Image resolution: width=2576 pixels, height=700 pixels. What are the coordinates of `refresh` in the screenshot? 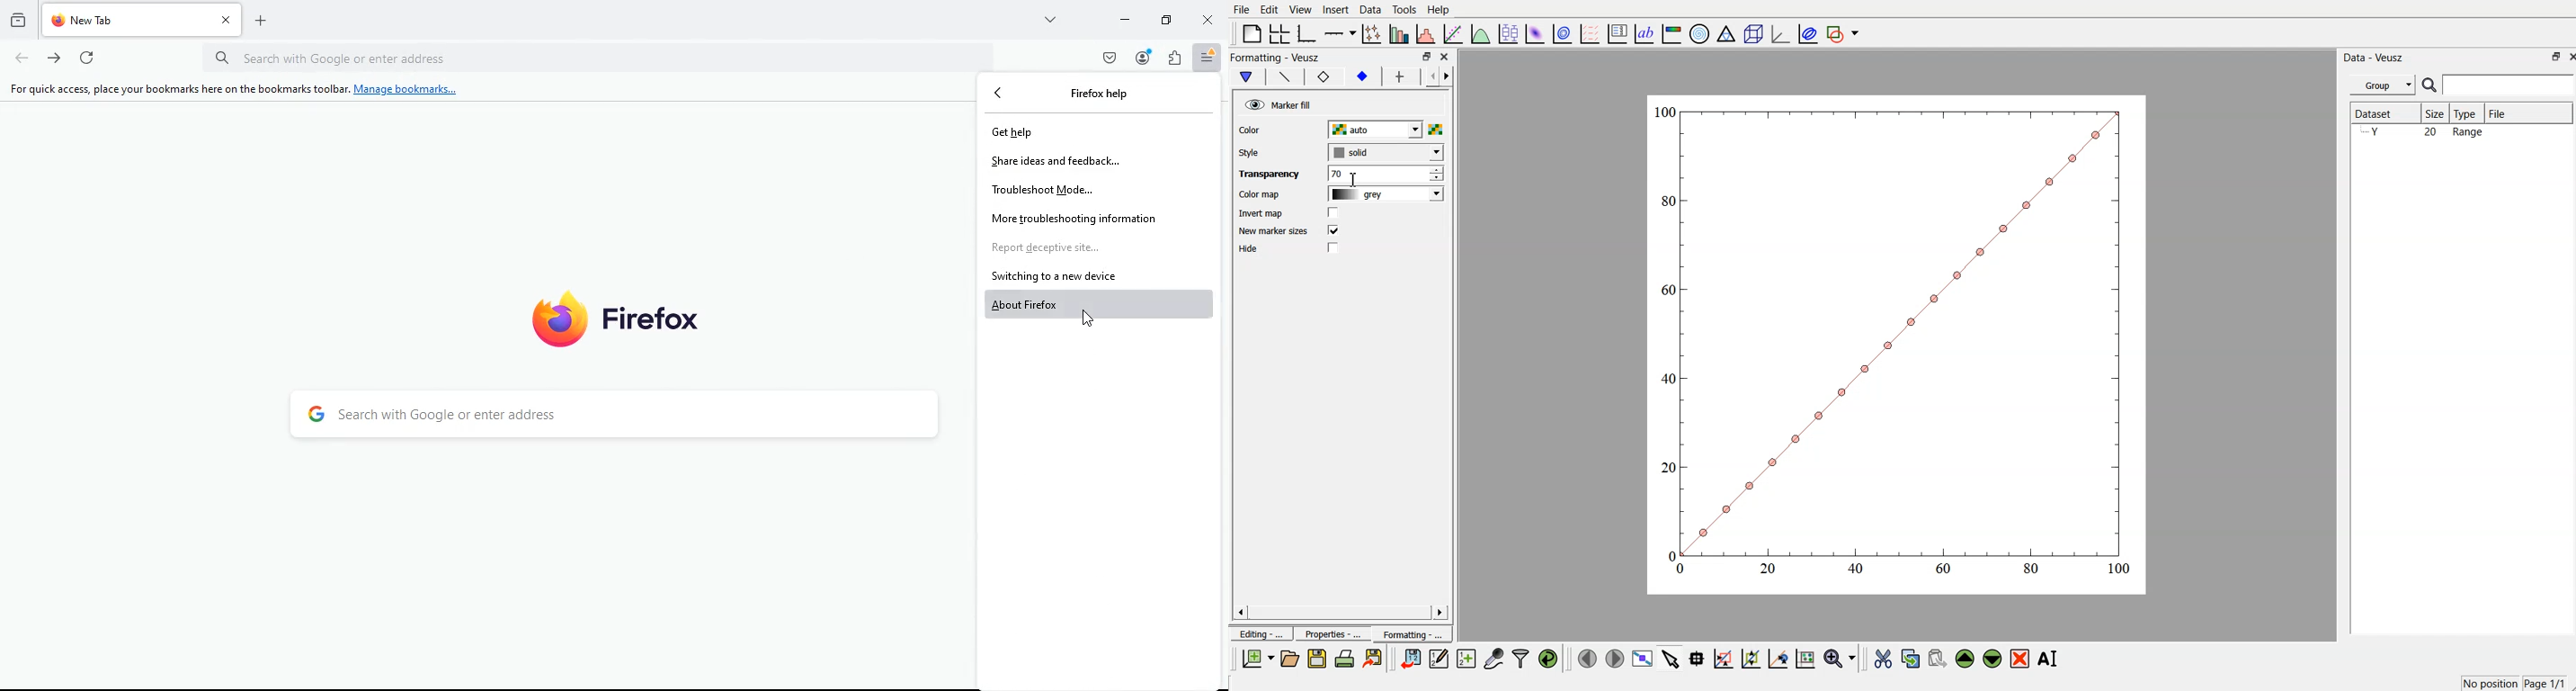 It's located at (89, 58).